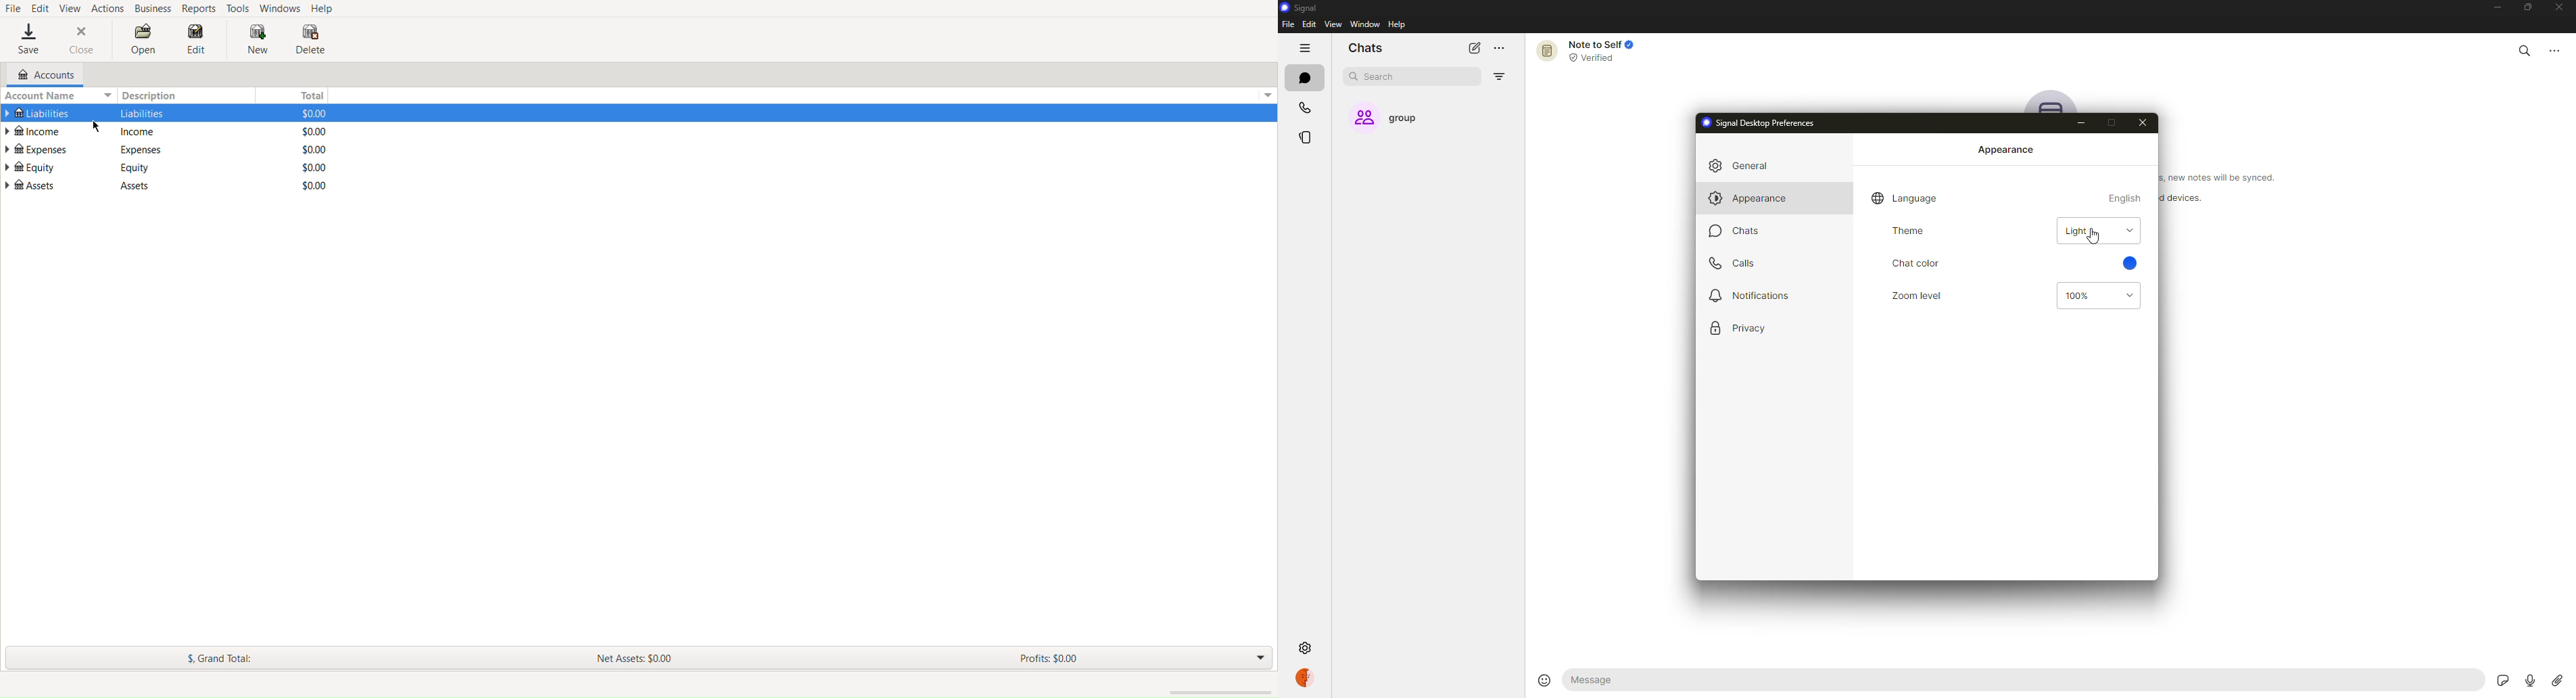 The height and width of the screenshot is (700, 2576). I want to click on minimize, so click(2491, 9).